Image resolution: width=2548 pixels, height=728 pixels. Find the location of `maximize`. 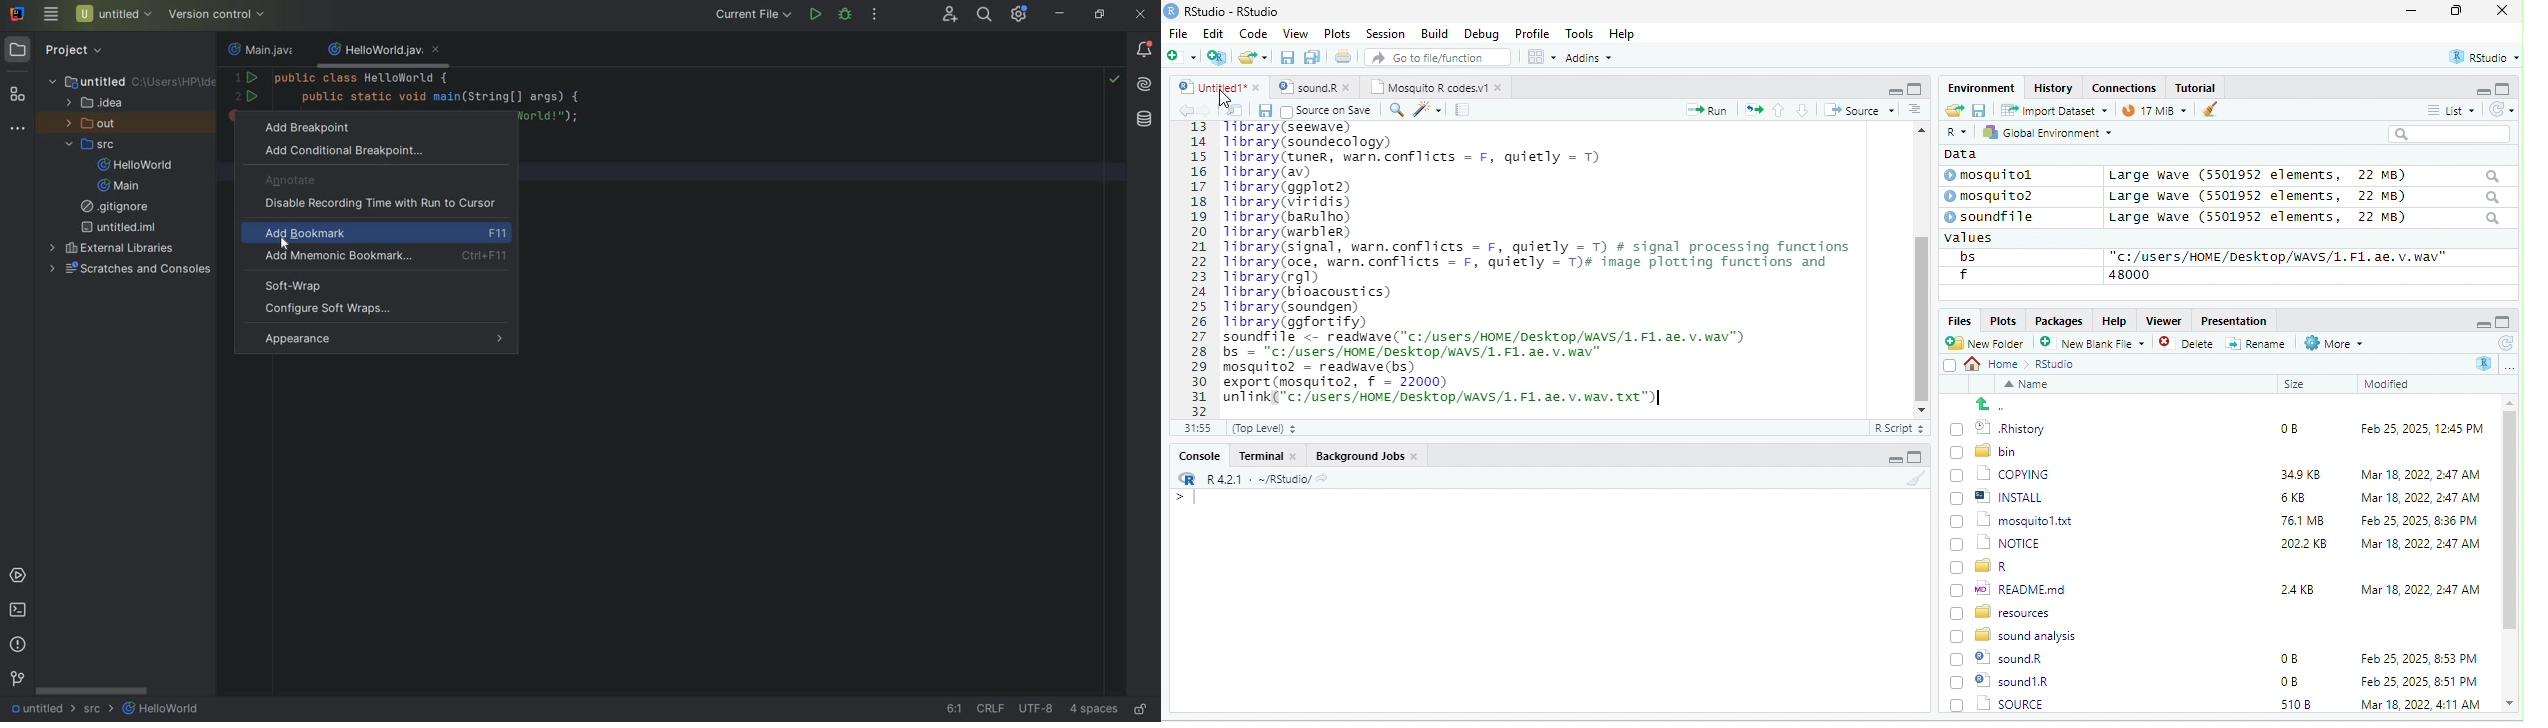

maximize is located at coordinates (1914, 457).